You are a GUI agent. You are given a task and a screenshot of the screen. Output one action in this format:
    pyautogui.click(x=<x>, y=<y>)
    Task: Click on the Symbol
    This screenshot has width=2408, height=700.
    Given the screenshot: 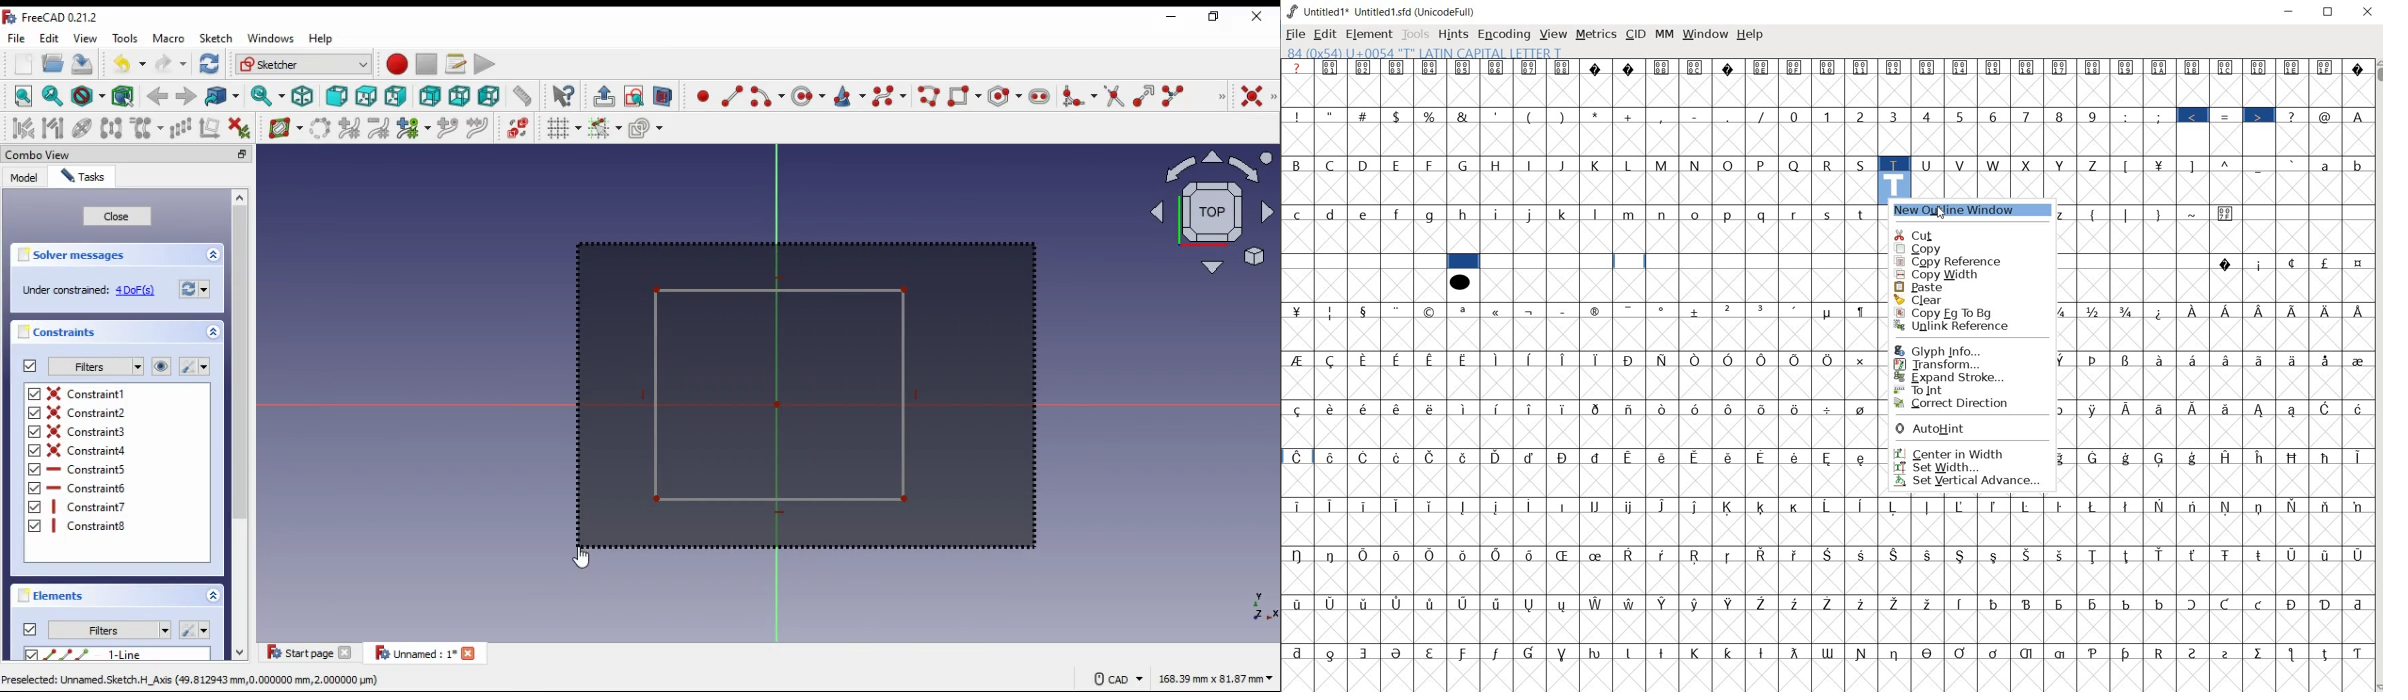 What is the action you would take?
    pyautogui.click(x=1532, y=504)
    